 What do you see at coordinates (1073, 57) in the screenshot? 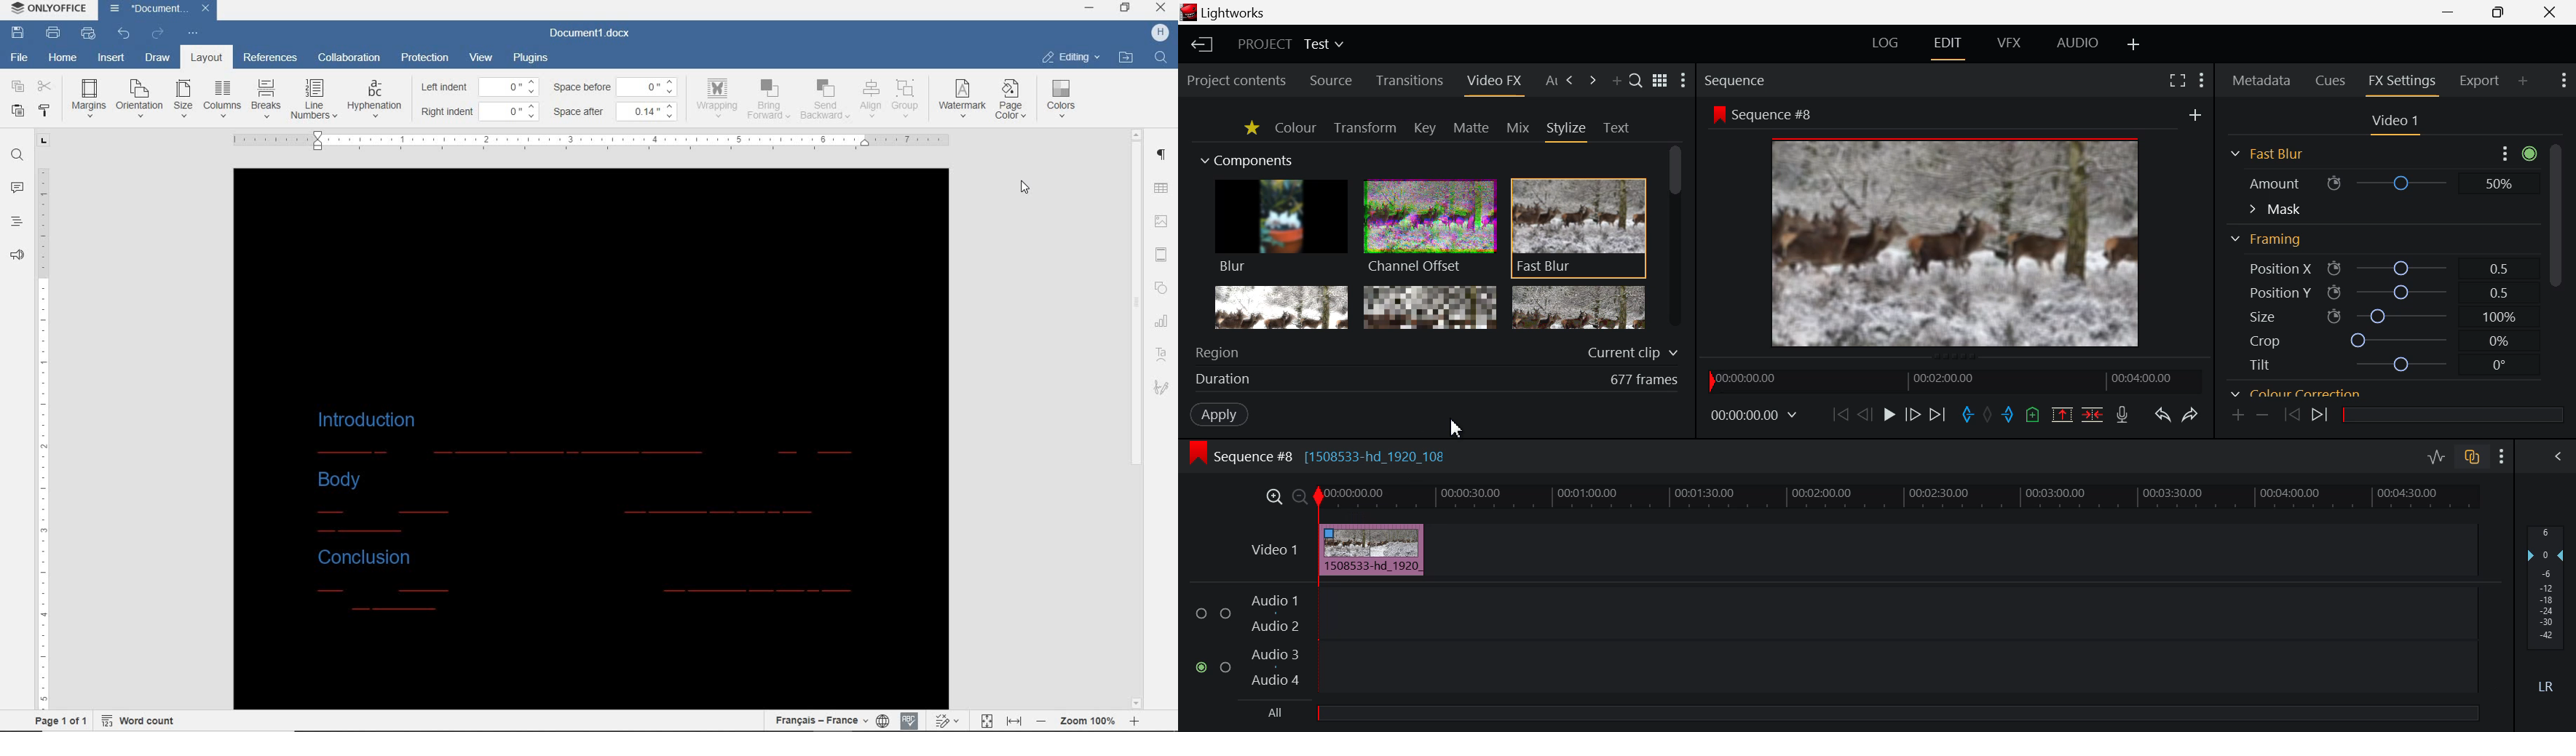
I see `EDITING` at bounding box center [1073, 57].